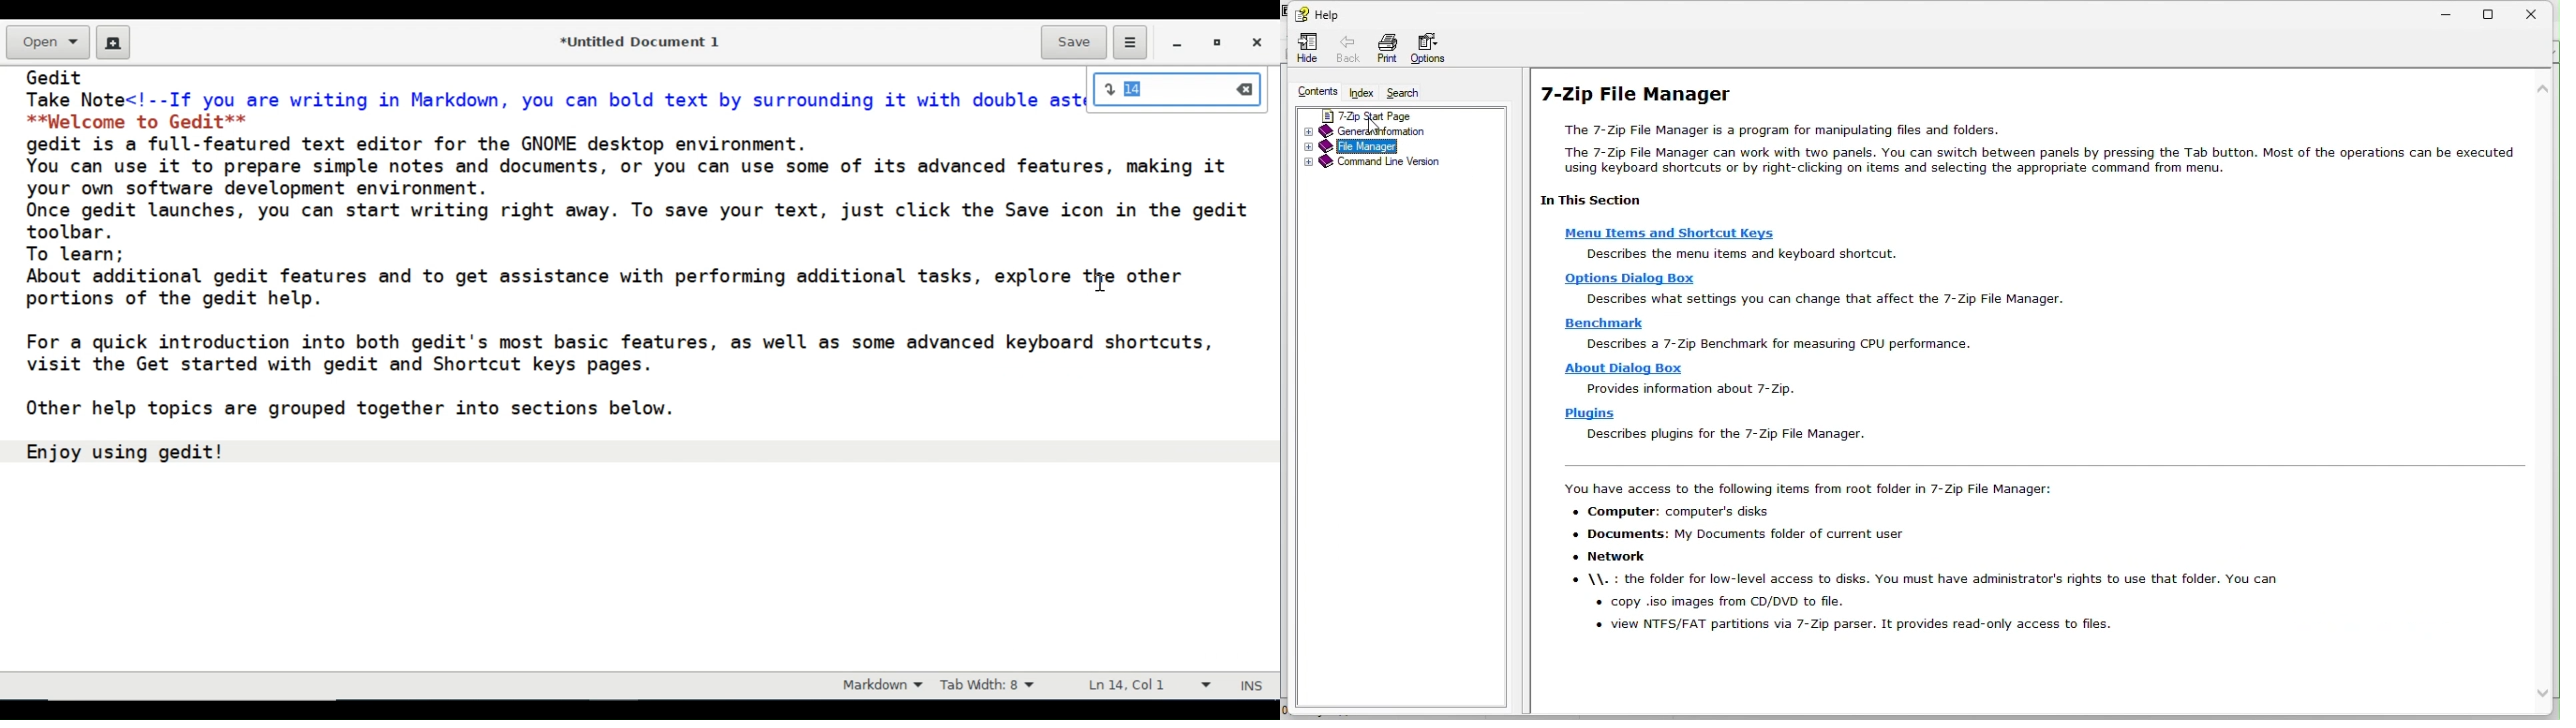  I want to click on To learn;, so click(76, 253).